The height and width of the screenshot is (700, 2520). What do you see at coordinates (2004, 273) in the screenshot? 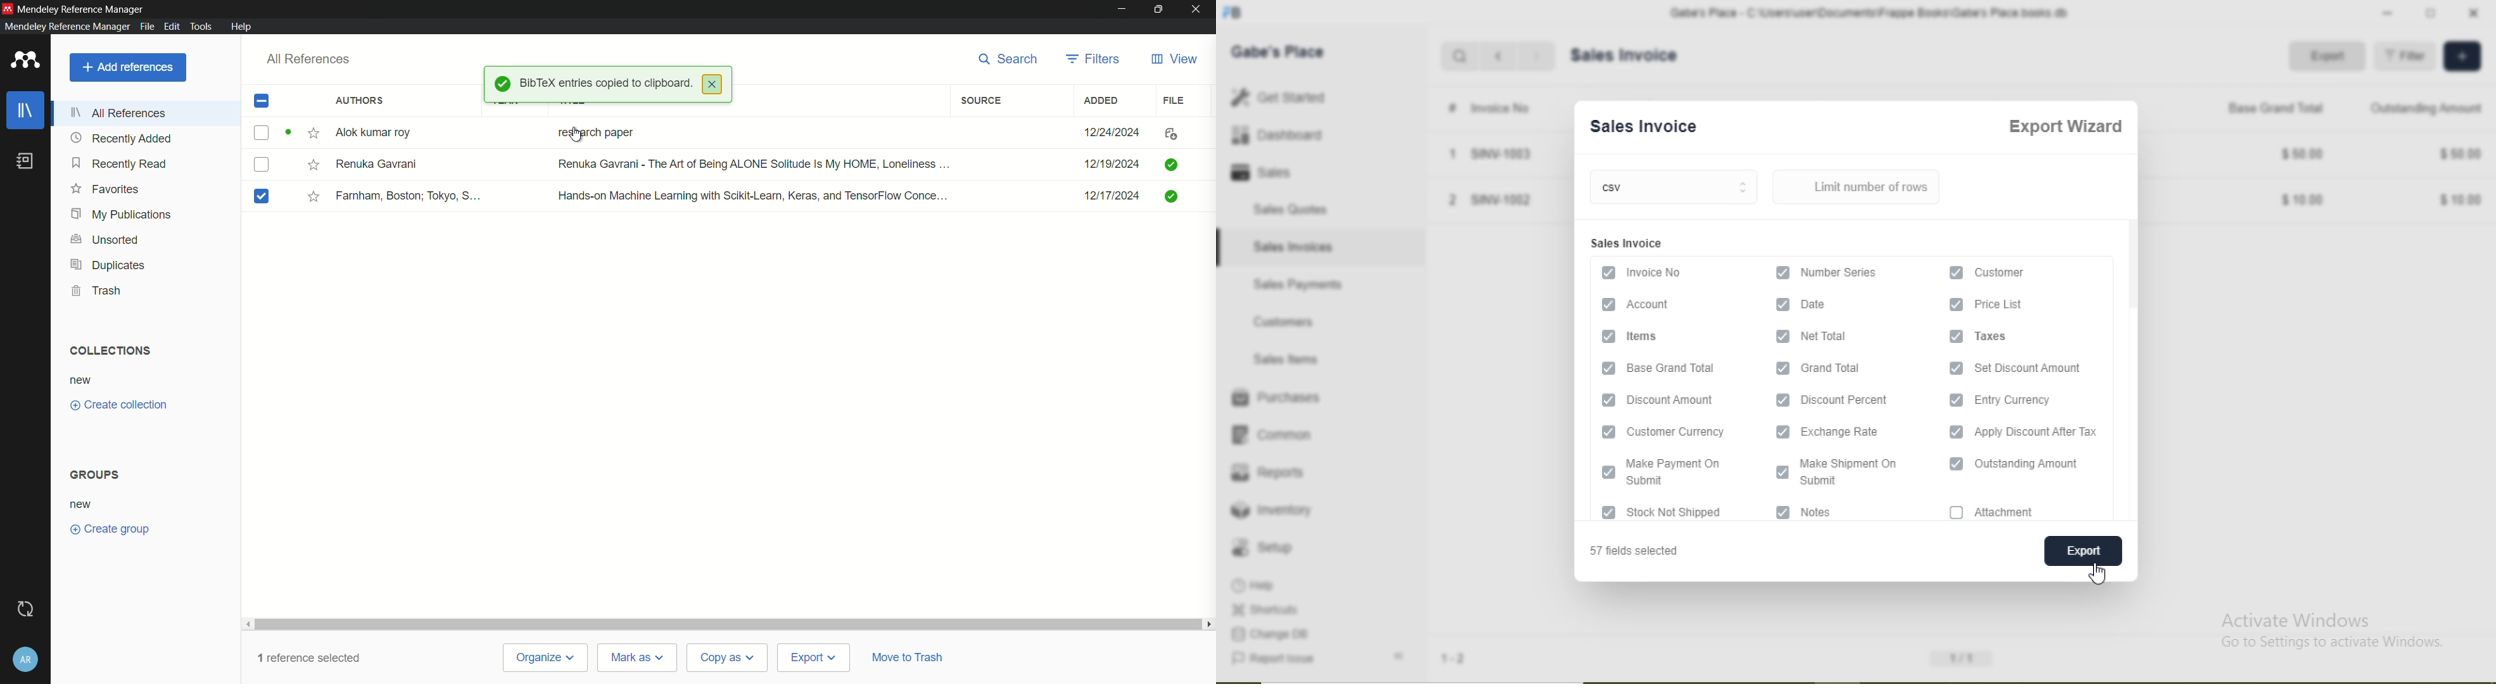
I see `Customer` at bounding box center [2004, 273].